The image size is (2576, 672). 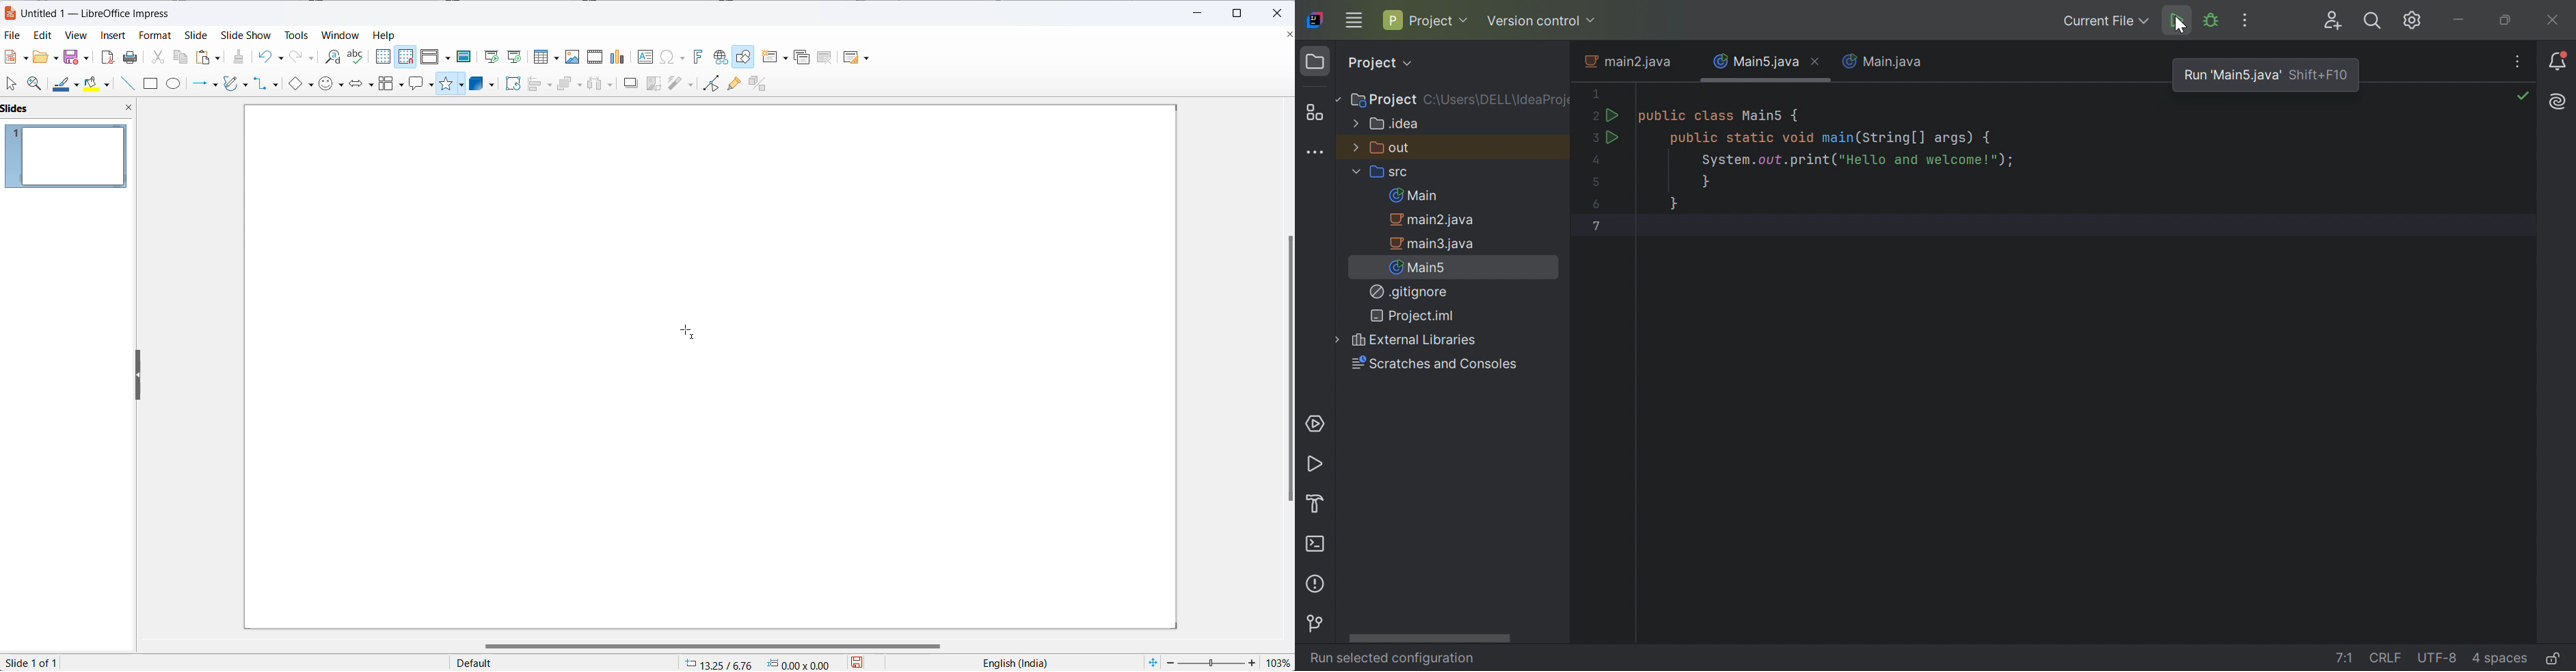 What do you see at coordinates (866, 662) in the screenshot?
I see `save button` at bounding box center [866, 662].